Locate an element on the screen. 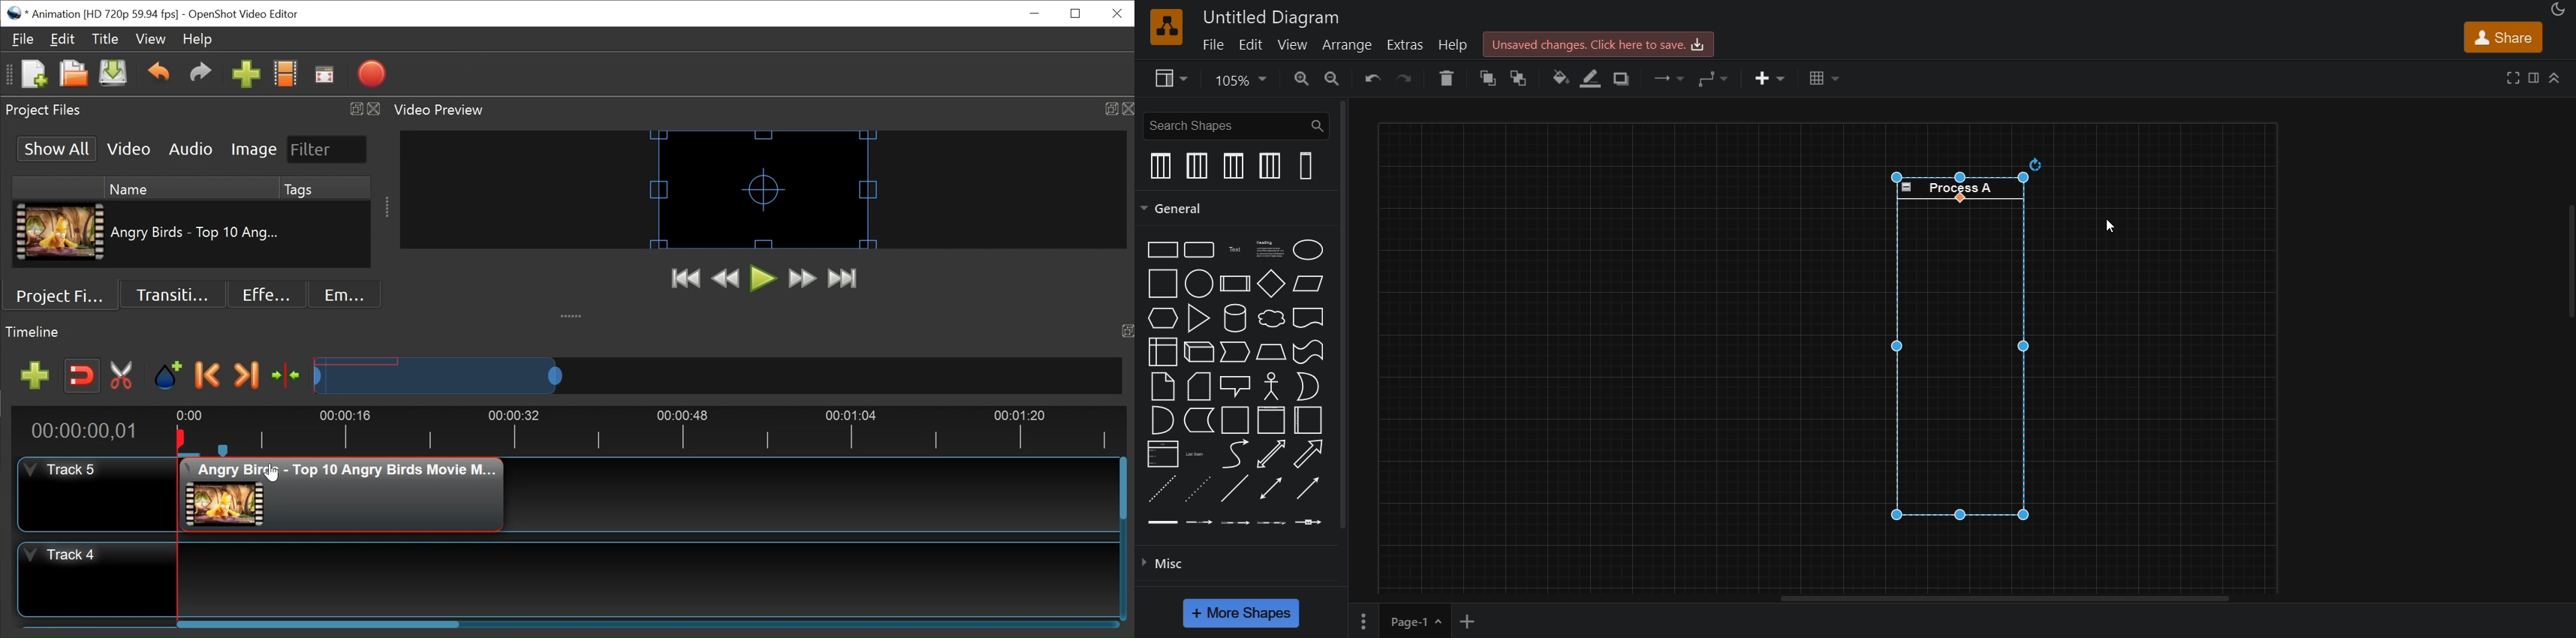  Center the timeline on the playhead is located at coordinates (287, 375).